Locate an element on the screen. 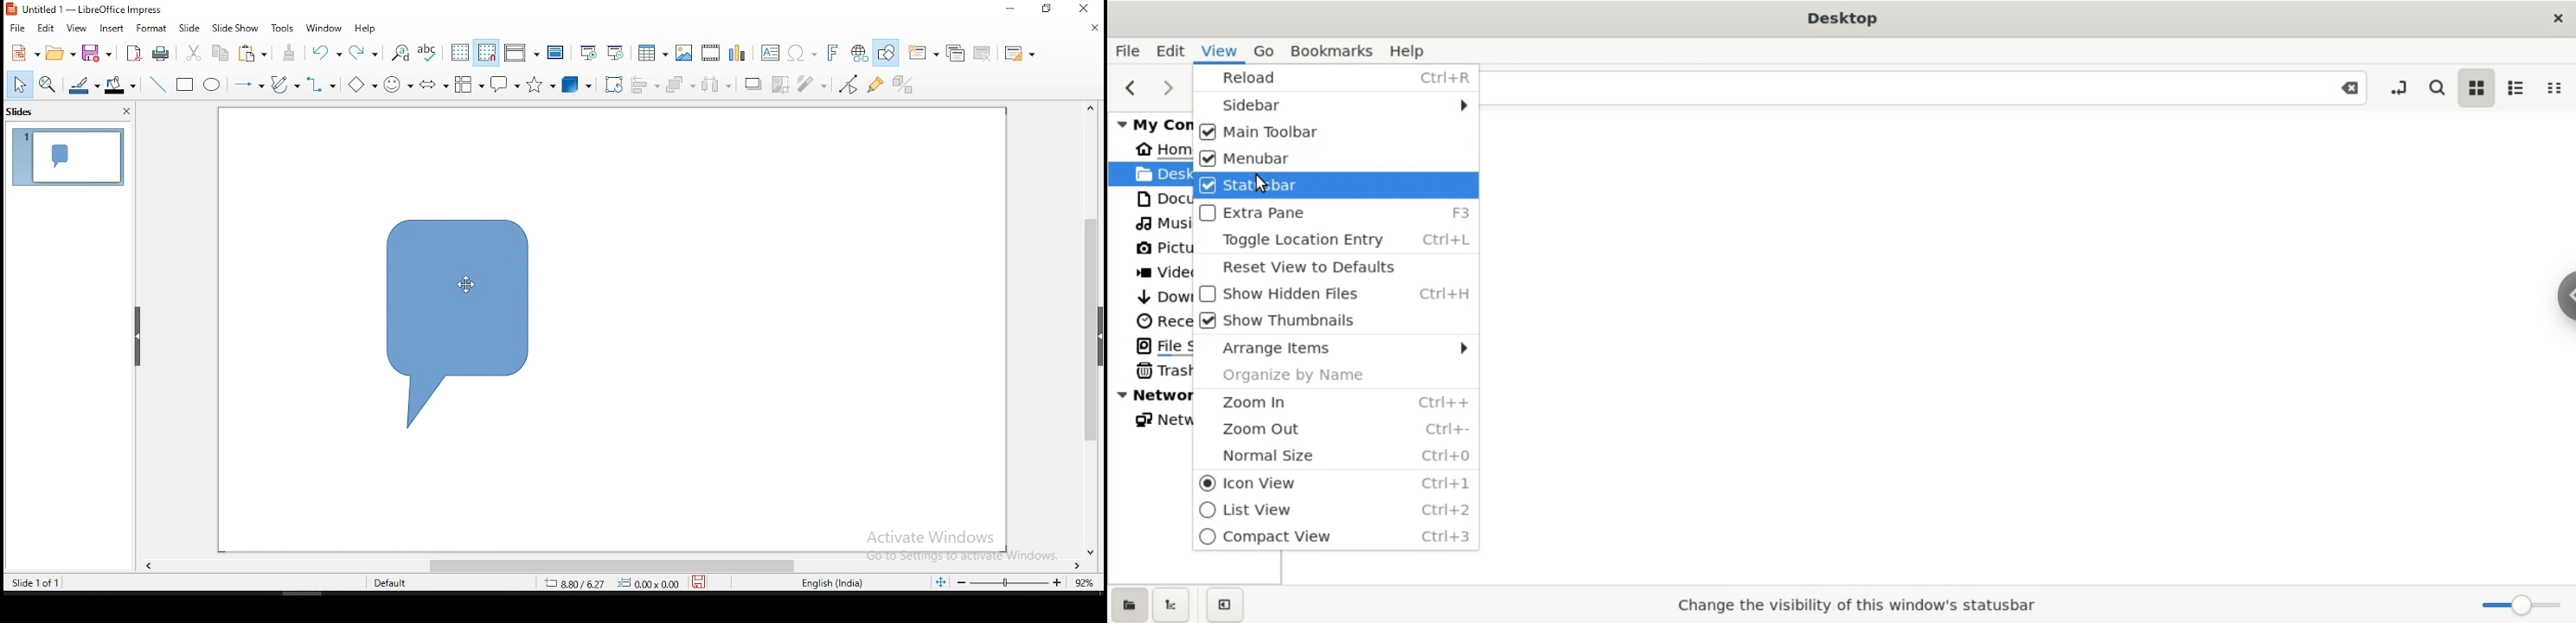  insert is located at coordinates (111, 29).